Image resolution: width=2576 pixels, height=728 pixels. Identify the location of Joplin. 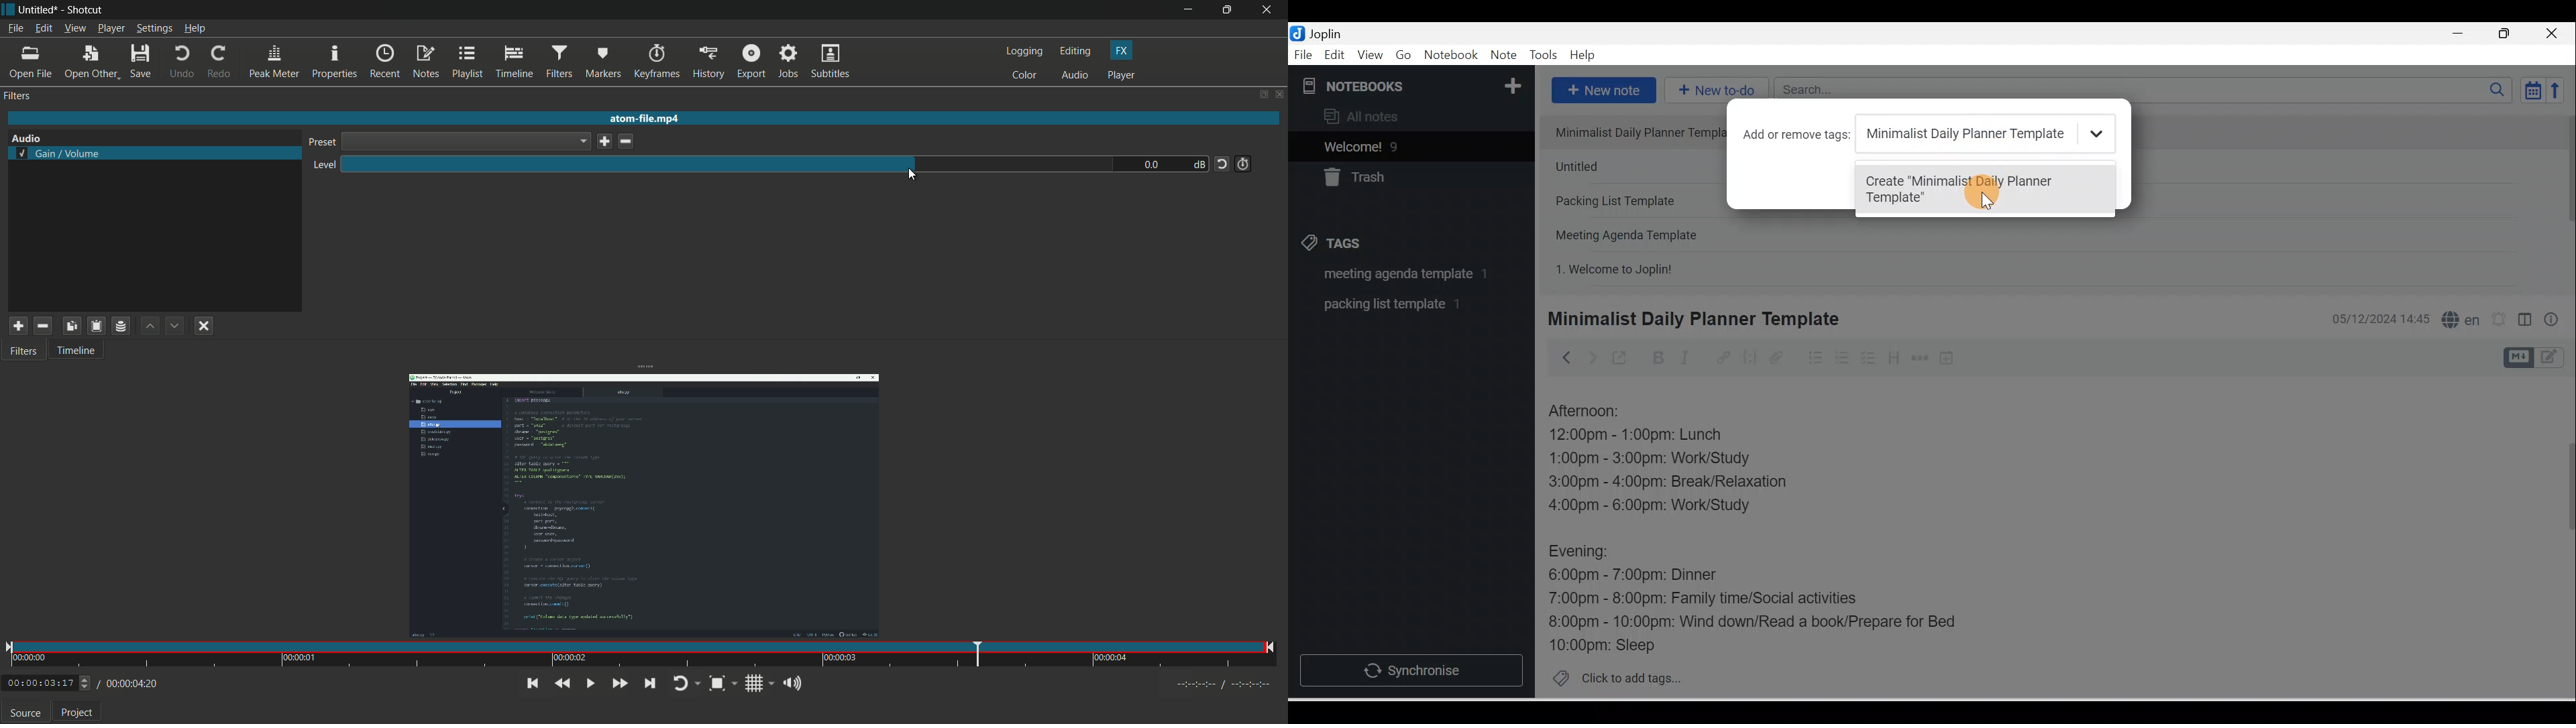
(1329, 32).